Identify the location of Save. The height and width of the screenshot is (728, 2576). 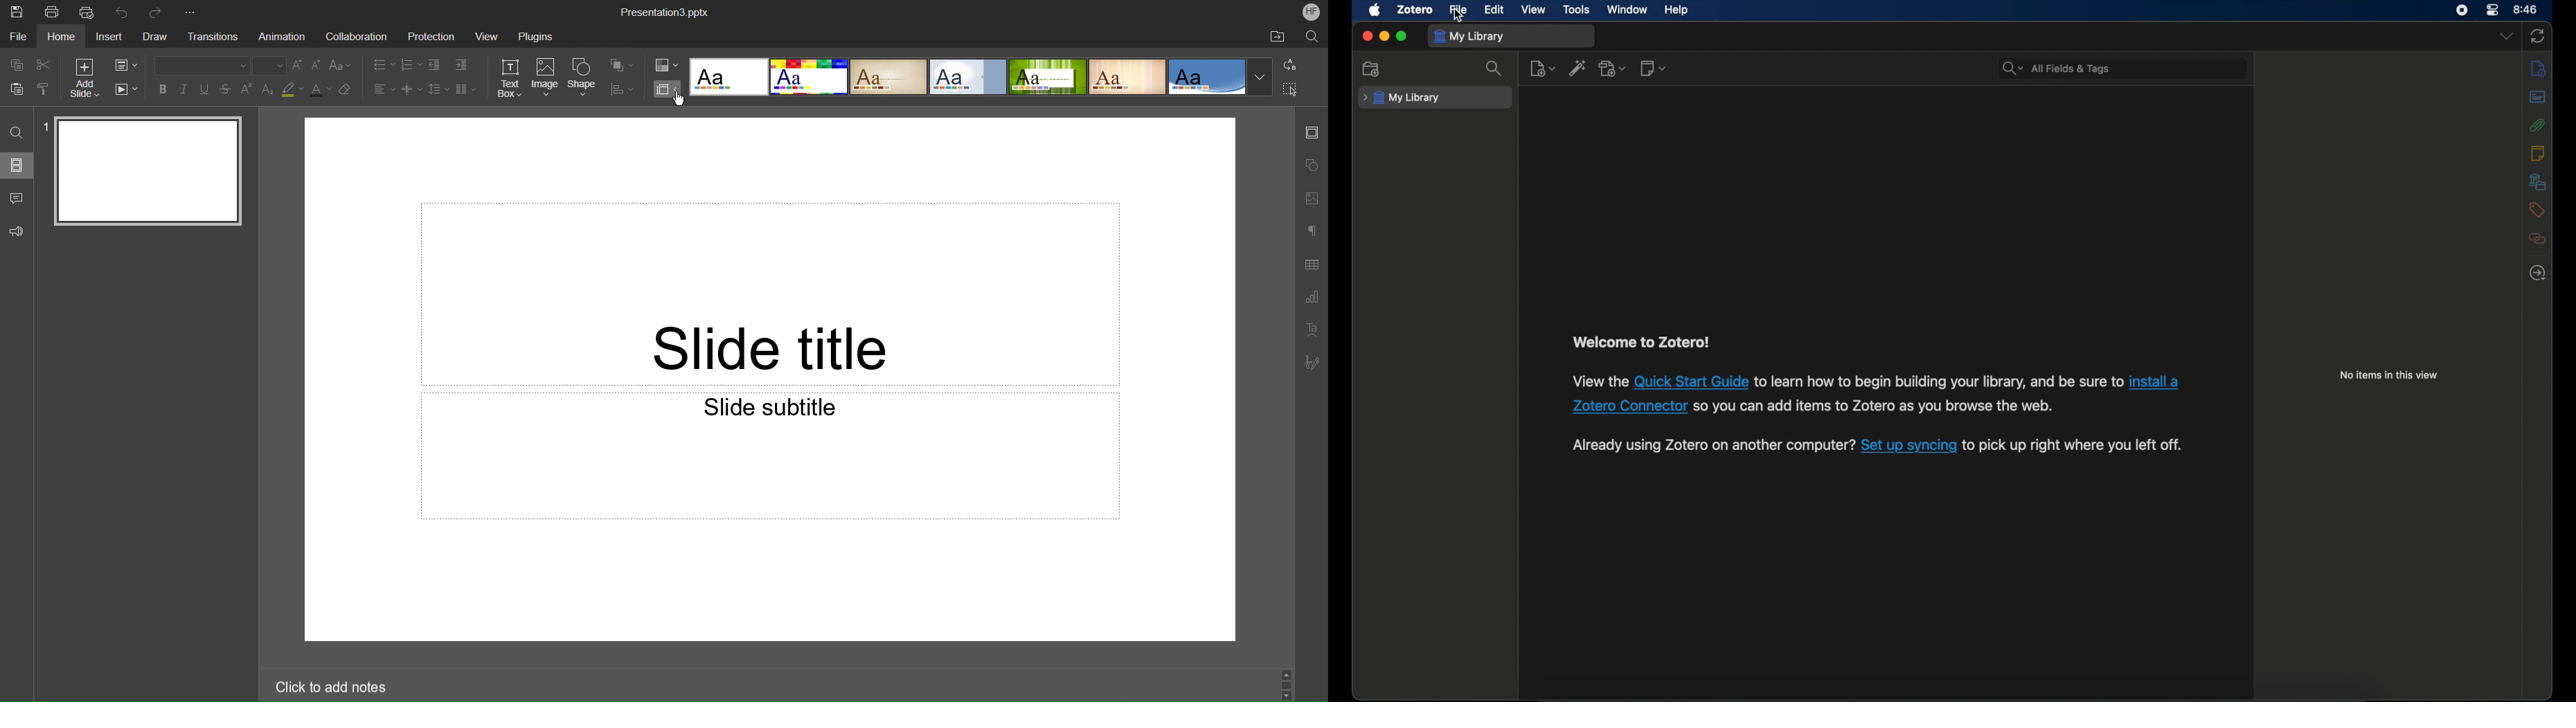
(18, 12).